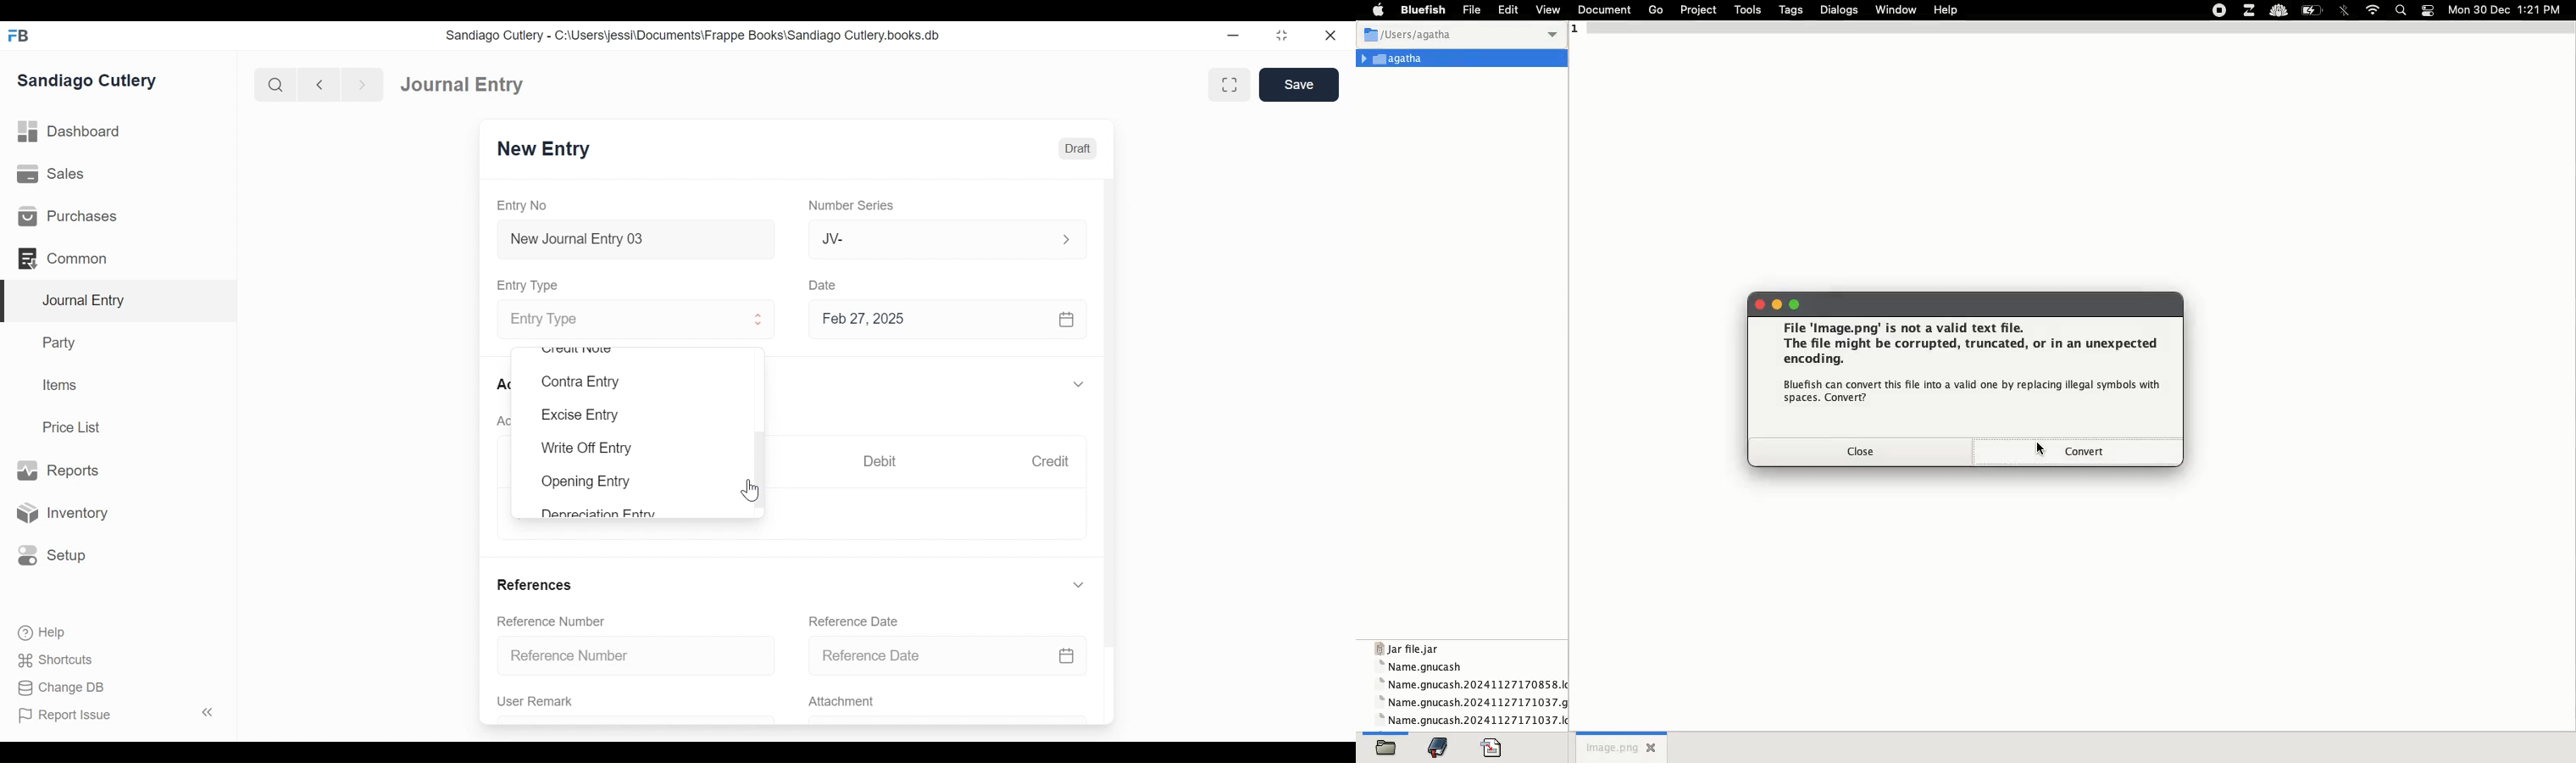  I want to click on Search, so click(274, 84).